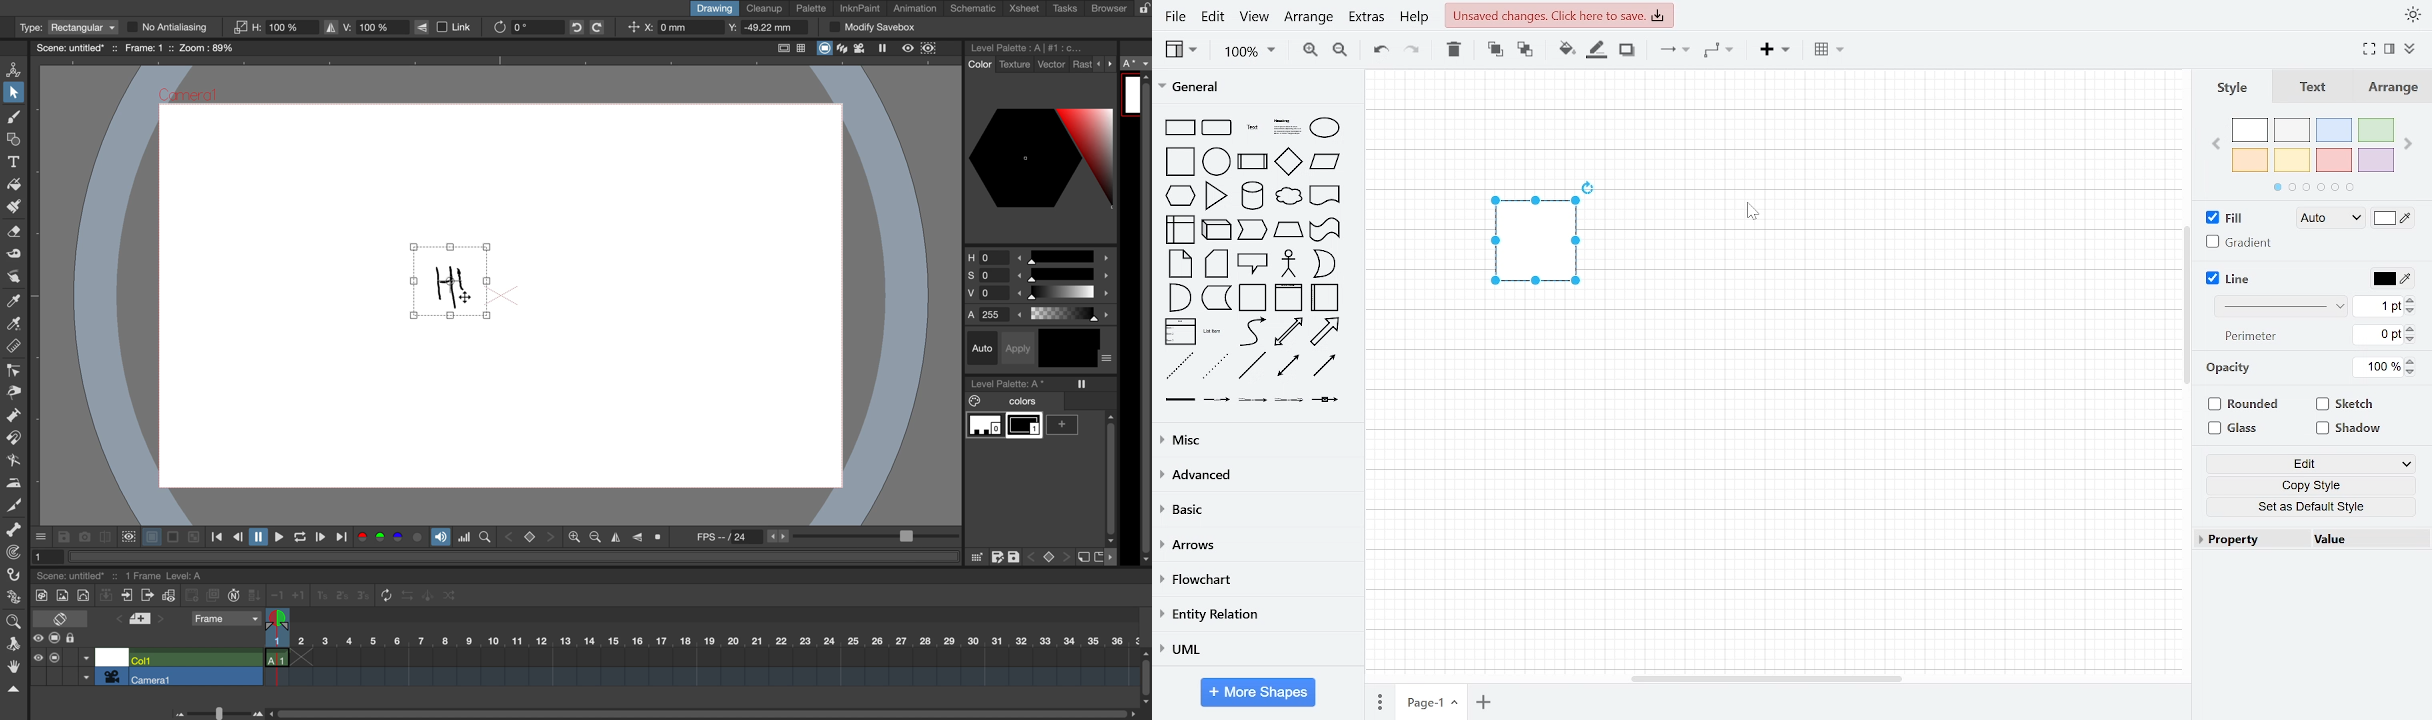  What do you see at coordinates (1323, 402) in the screenshot?
I see `connector with symbol` at bounding box center [1323, 402].